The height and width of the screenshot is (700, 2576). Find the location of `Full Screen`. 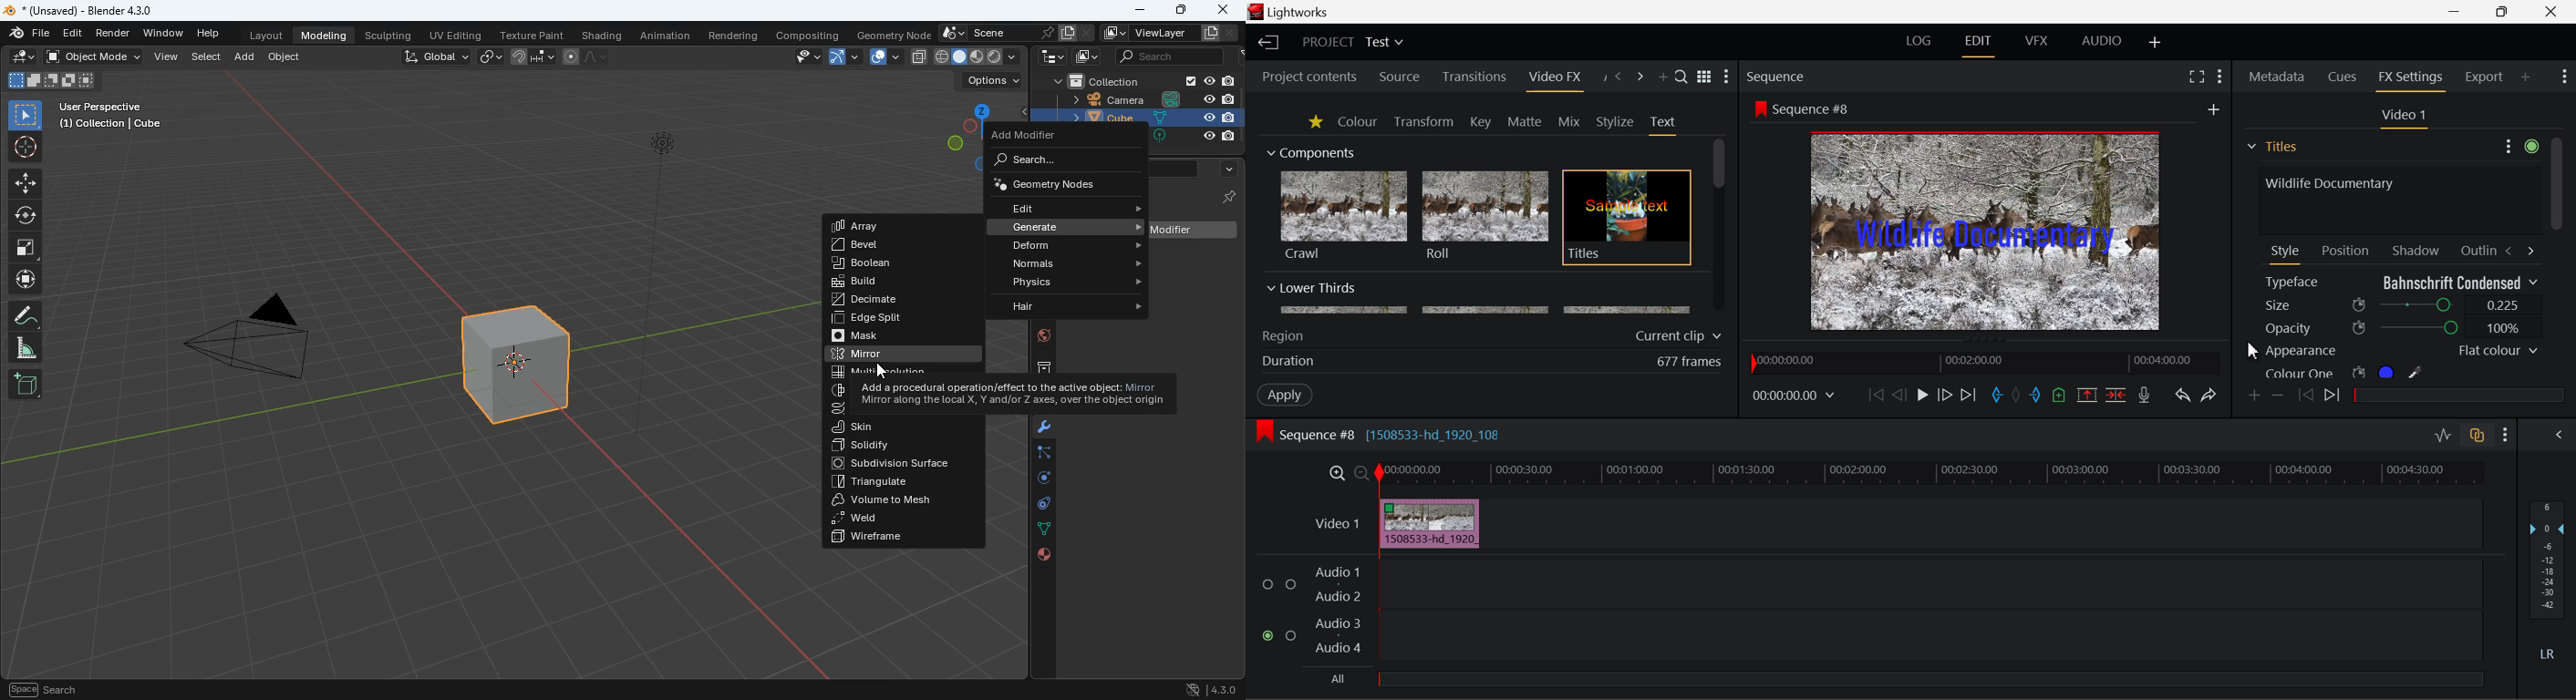

Full Screen is located at coordinates (2198, 76).